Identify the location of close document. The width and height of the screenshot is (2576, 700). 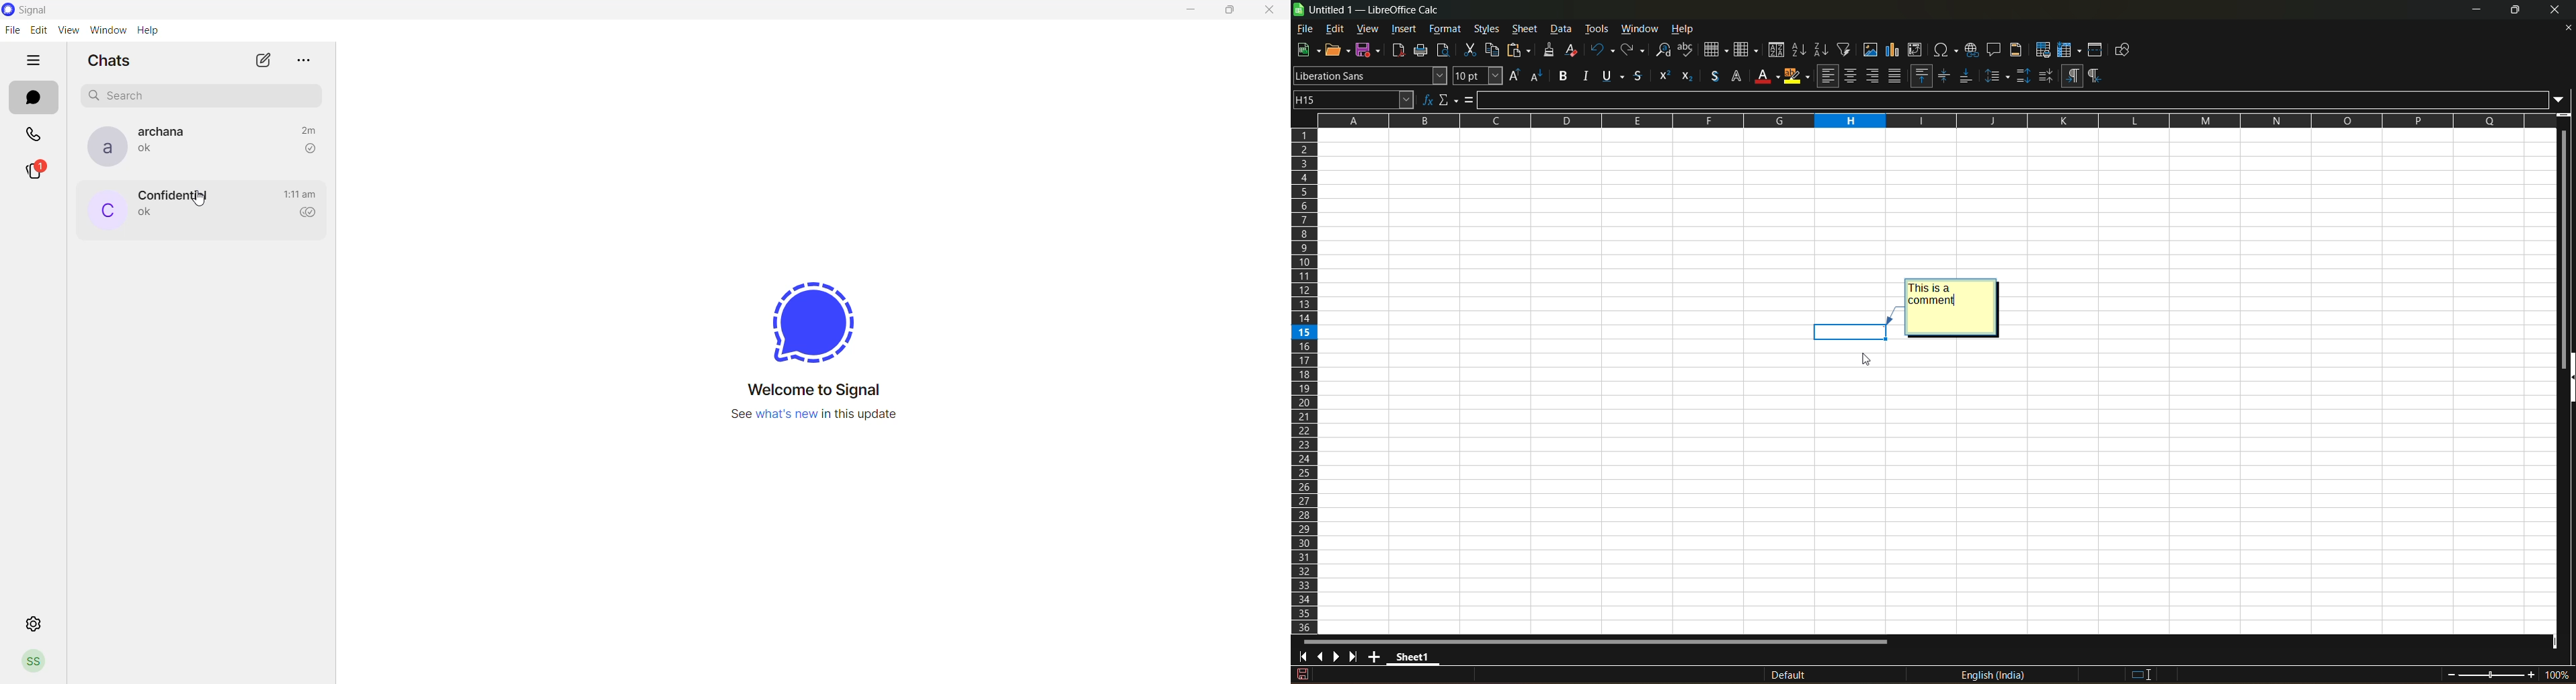
(2568, 28).